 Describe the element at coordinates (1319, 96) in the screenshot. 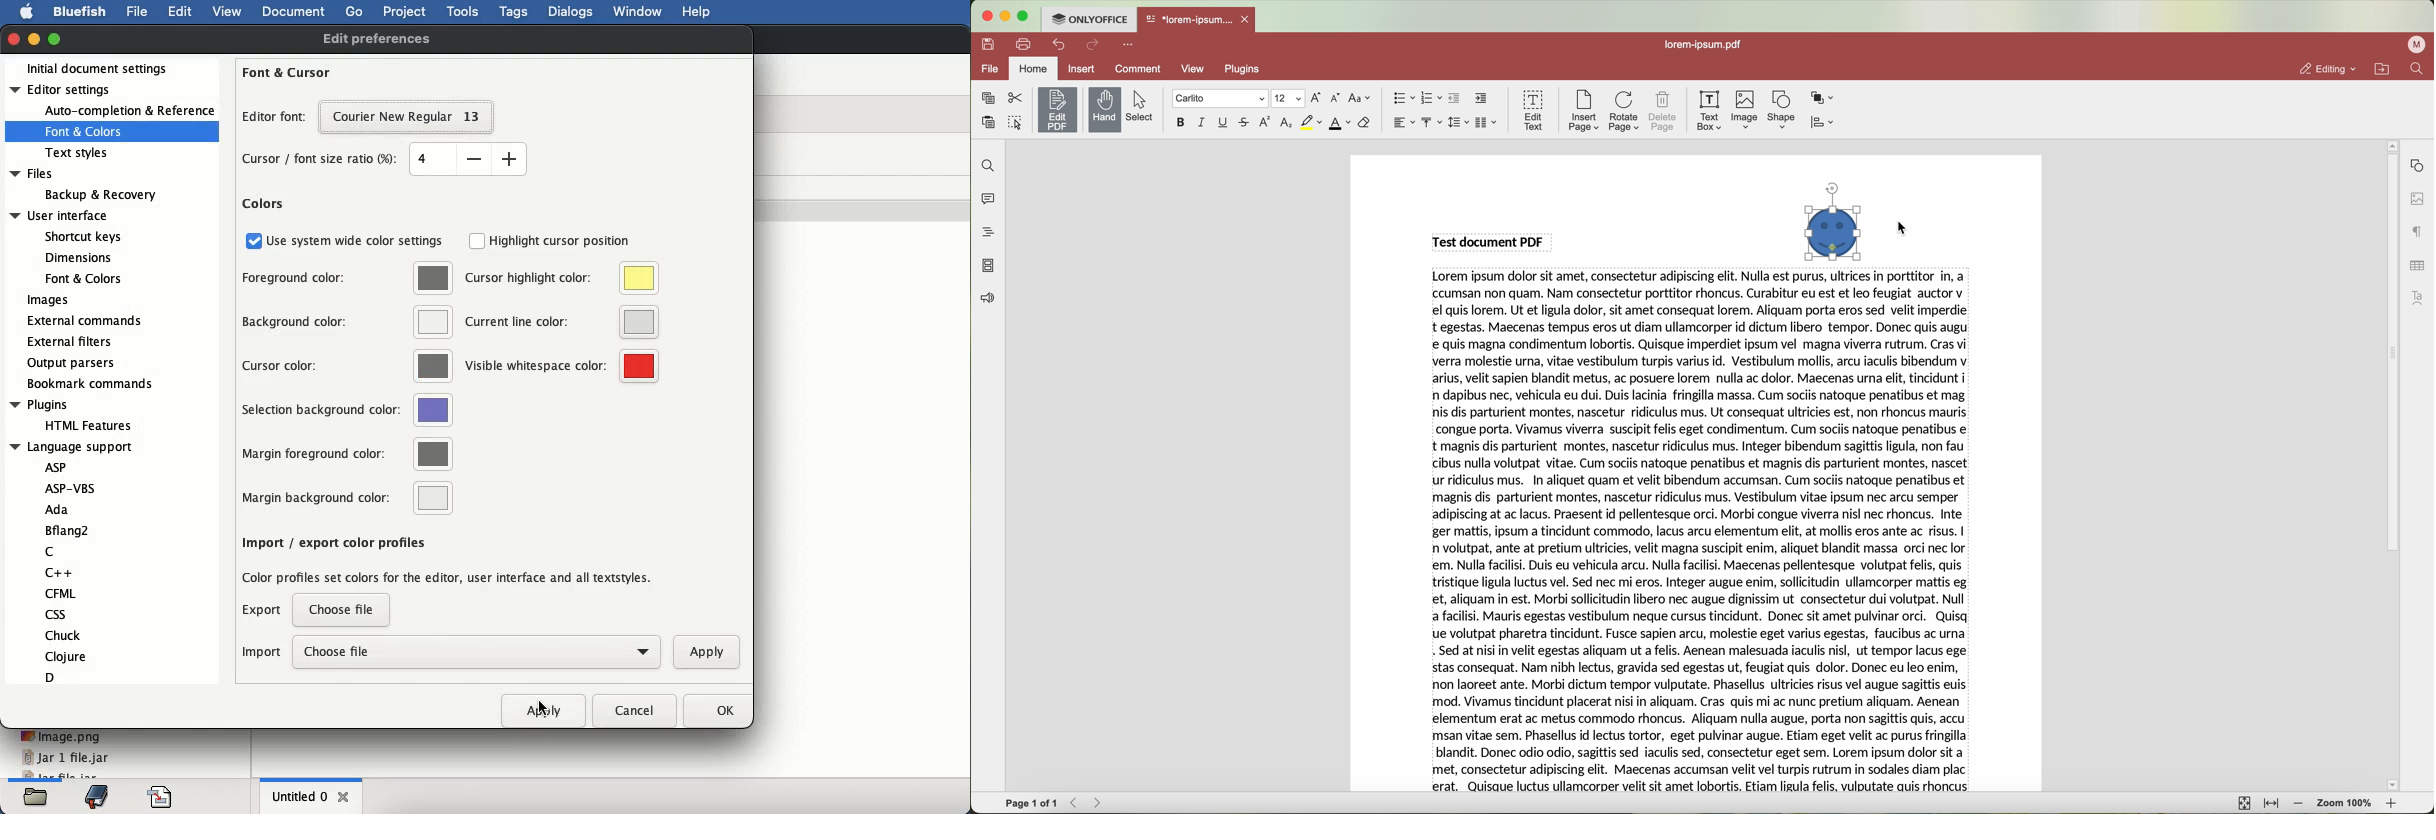

I see `increment font size` at that location.